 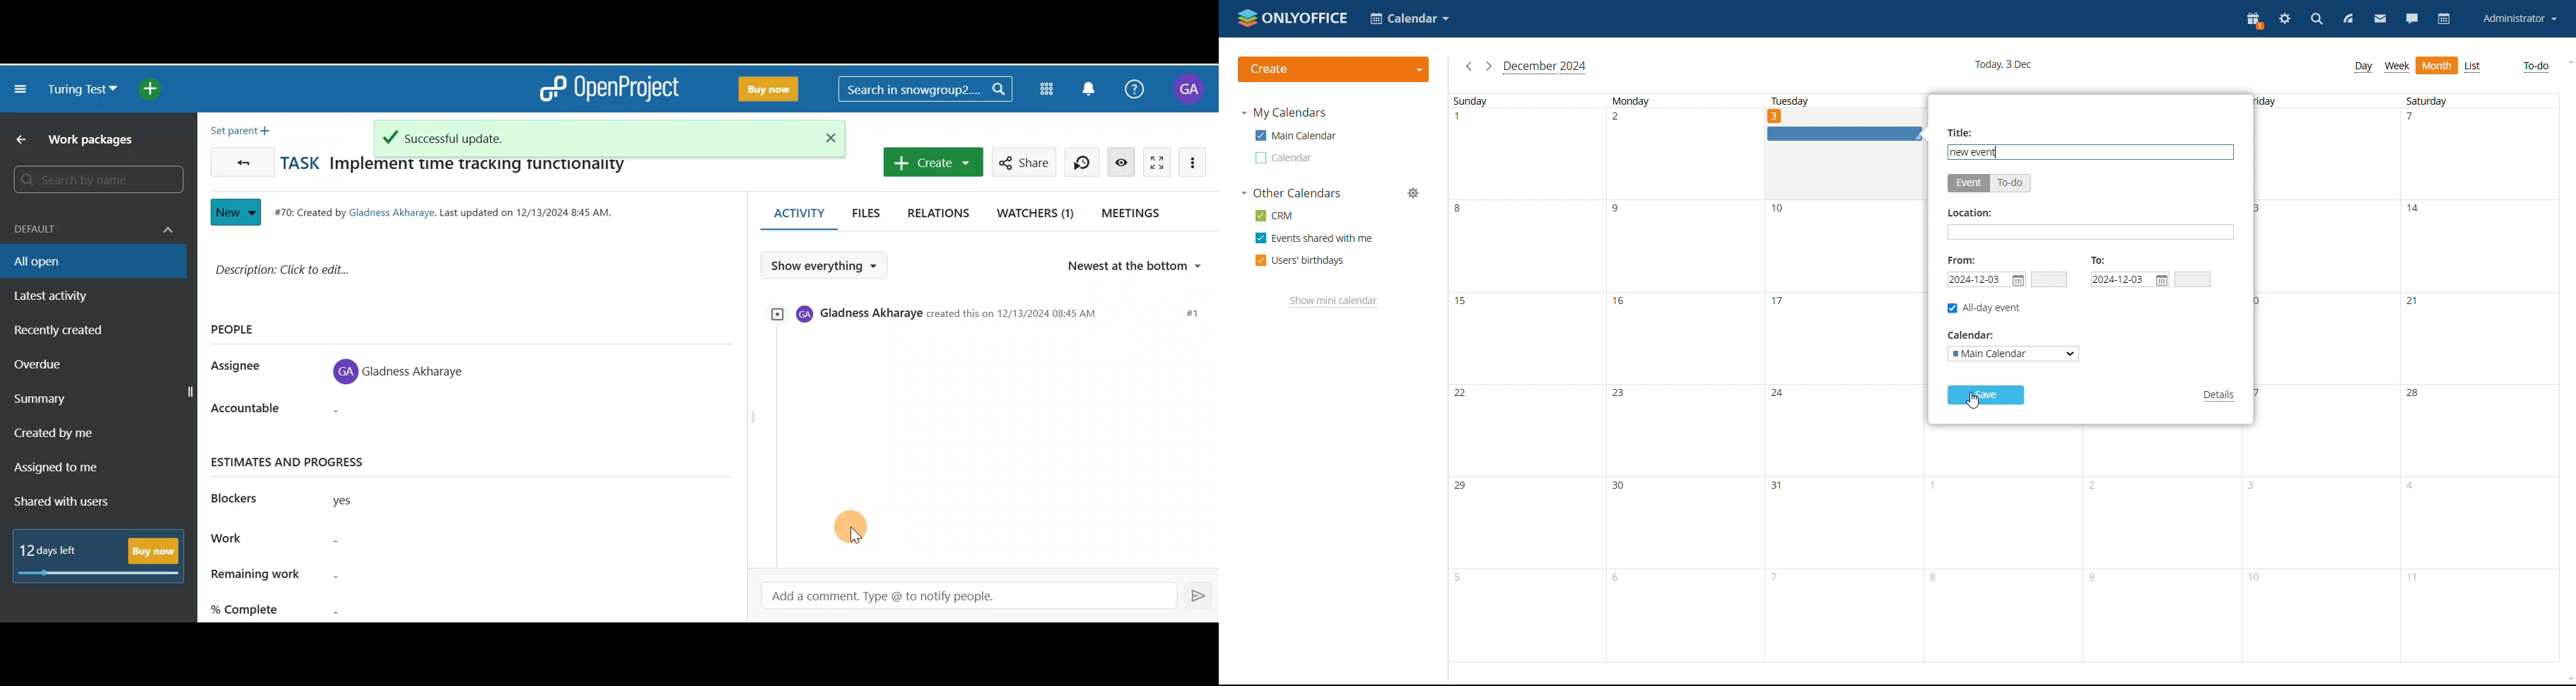 What do you see at coordinates (1037, 211) in the screenshot?
I see `Watchers` at bounding box center [1037, 211].